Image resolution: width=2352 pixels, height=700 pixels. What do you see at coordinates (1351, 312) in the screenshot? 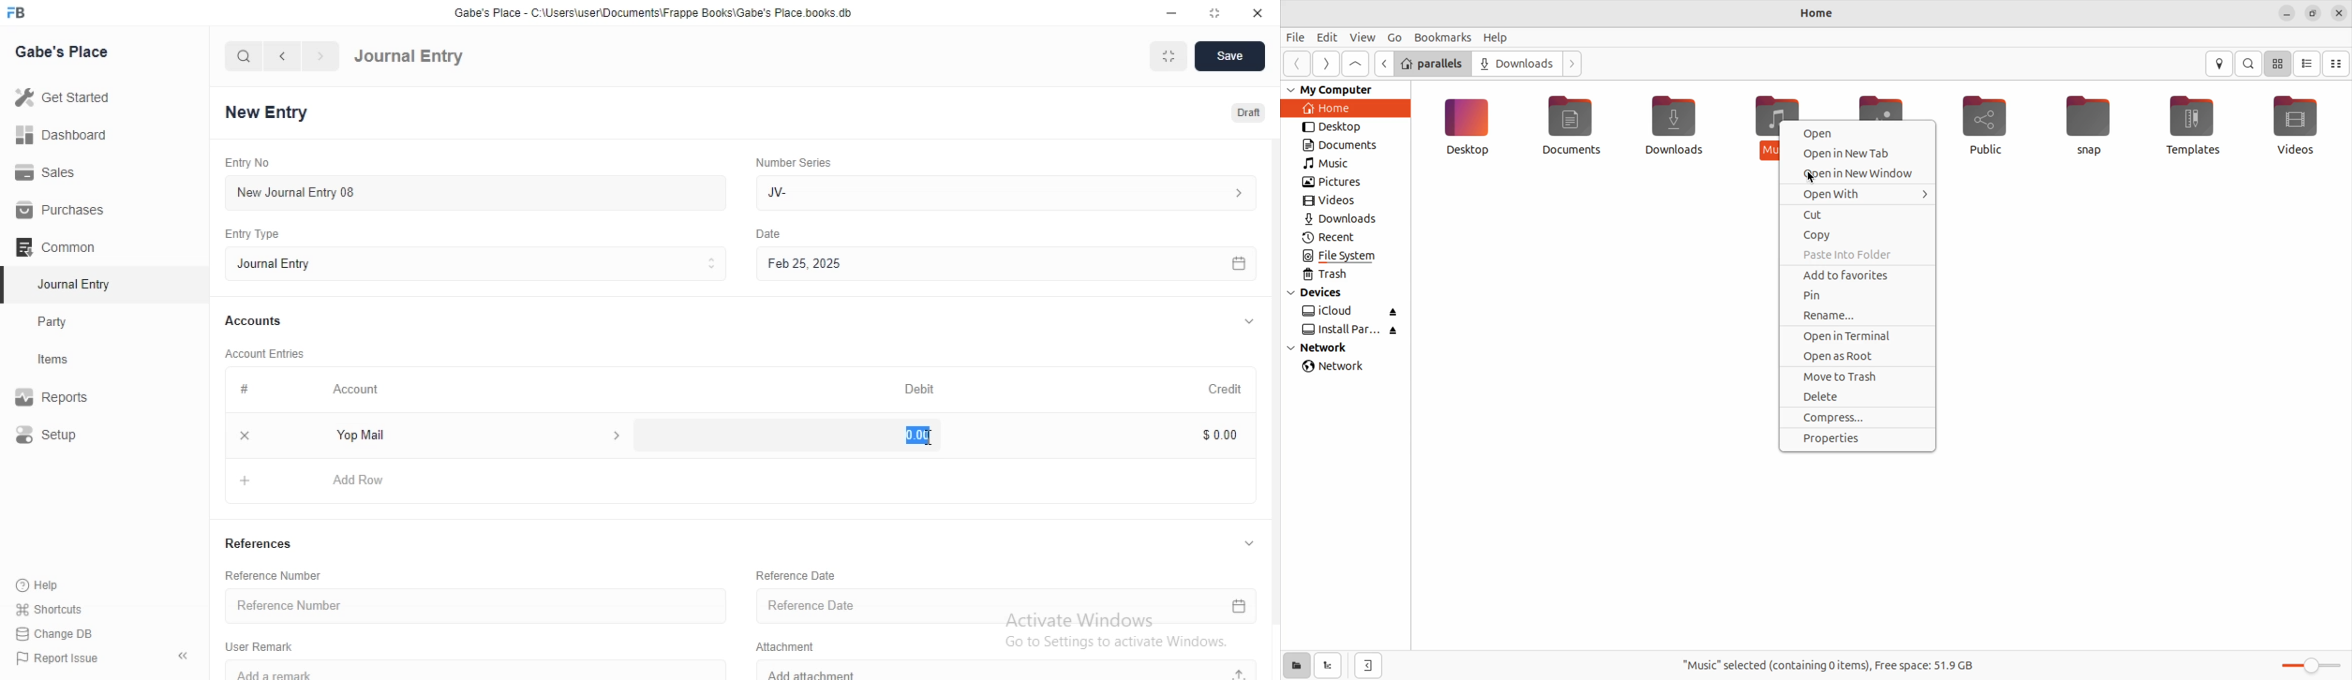
I see `i cloud` at bounding box center [1351, 312].